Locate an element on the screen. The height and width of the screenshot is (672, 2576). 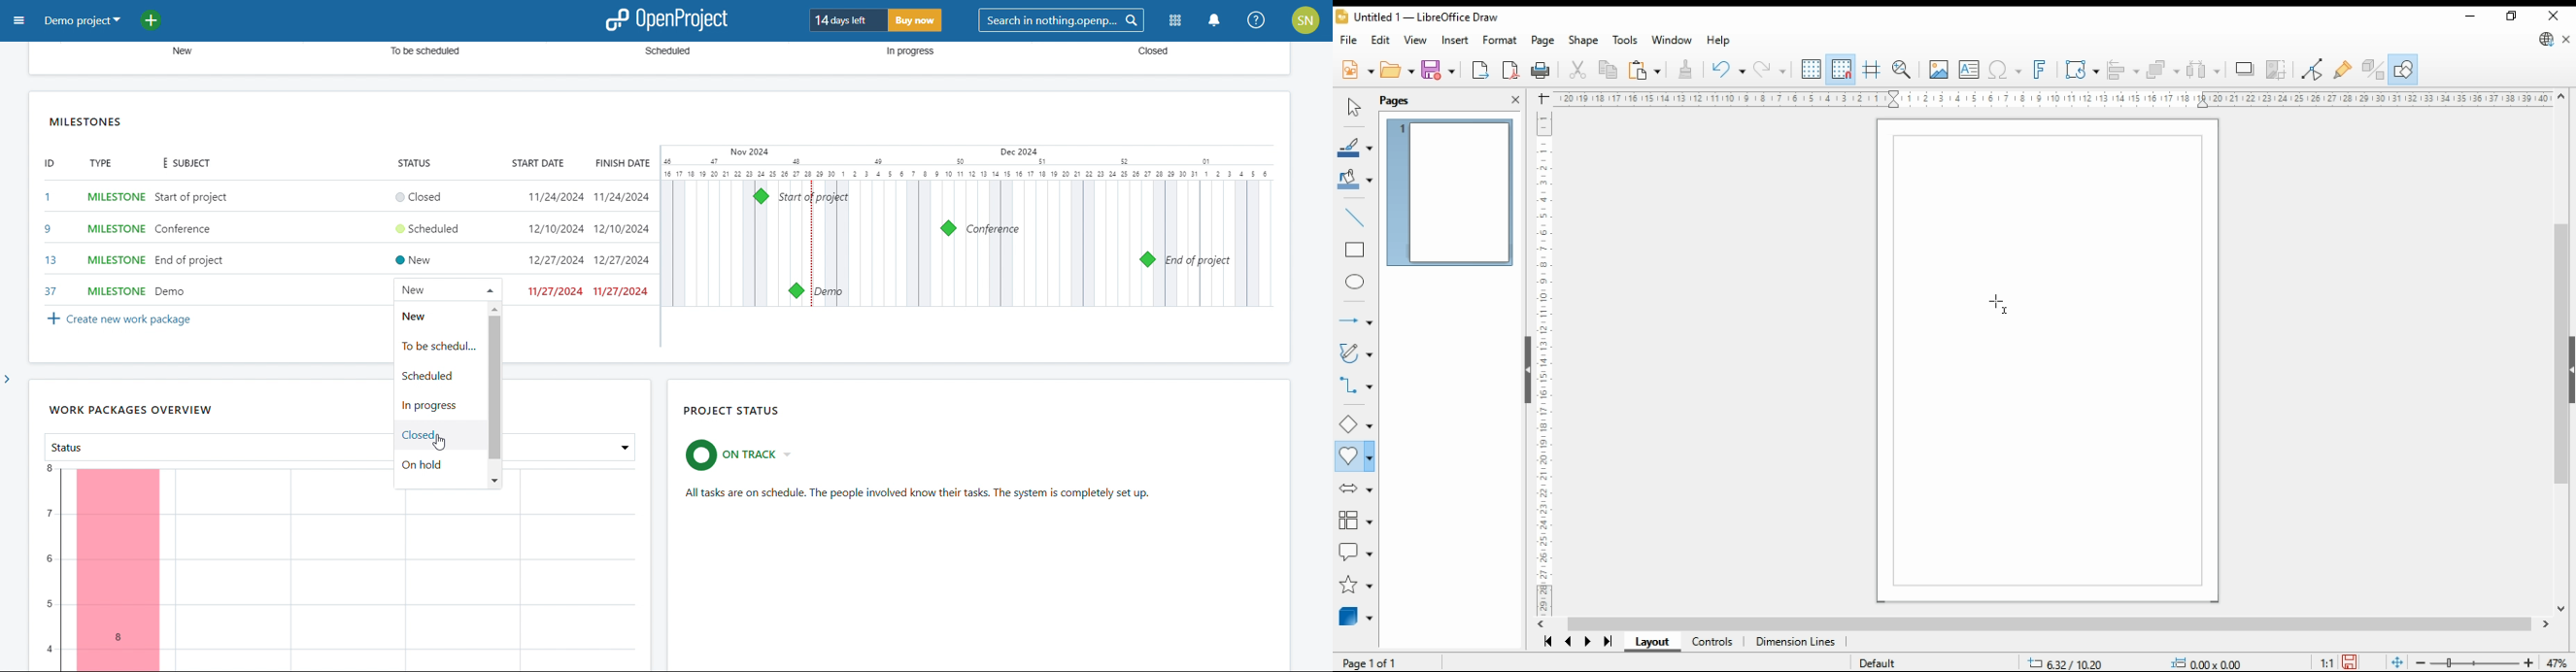
icon and filename is located at coordinates (1417, 17).